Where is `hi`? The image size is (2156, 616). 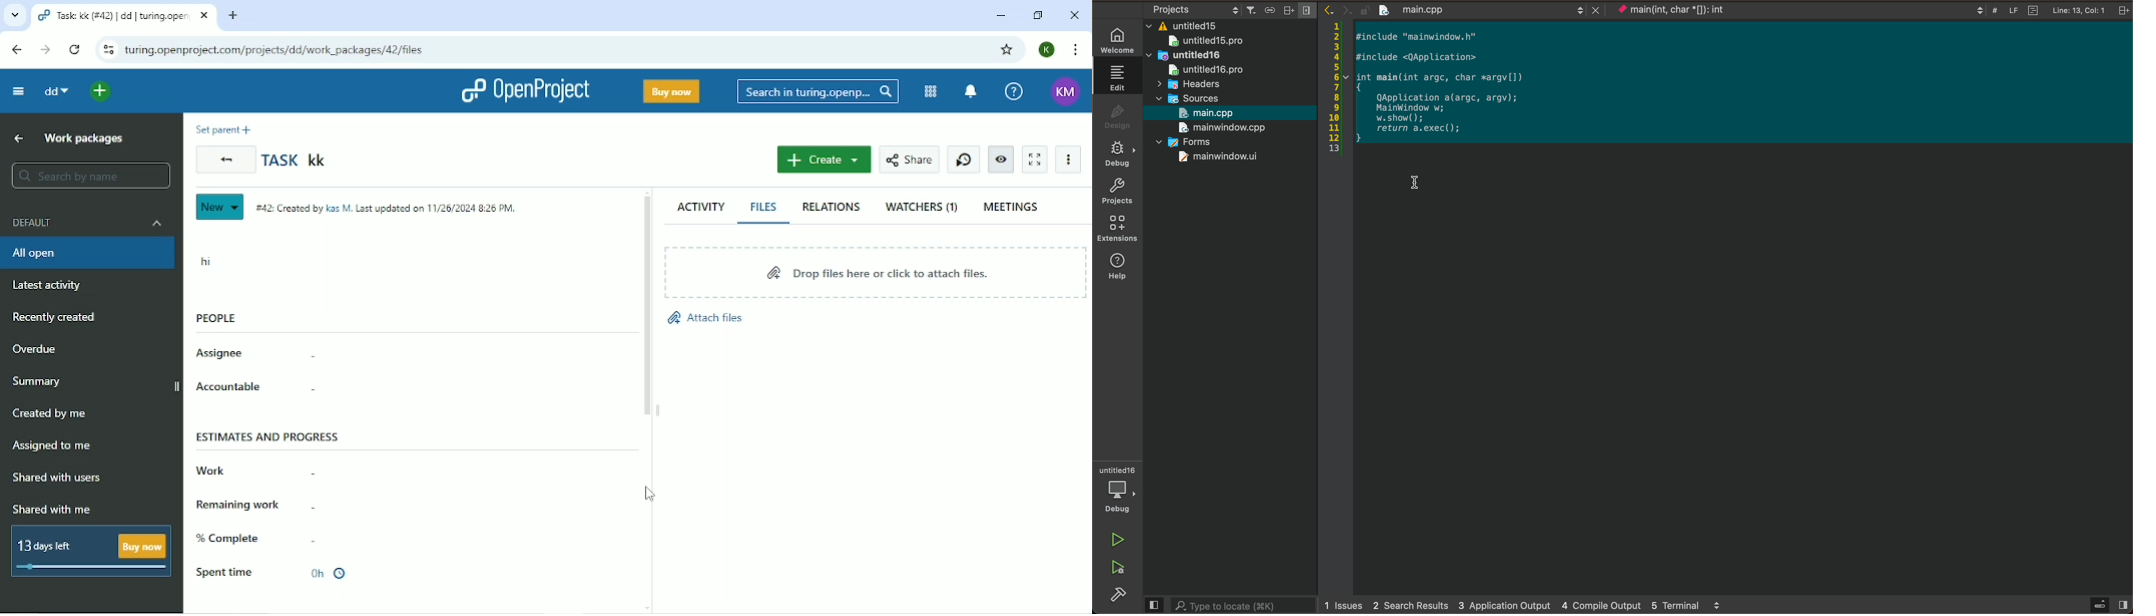 hi is located at coordinates (208, 261).